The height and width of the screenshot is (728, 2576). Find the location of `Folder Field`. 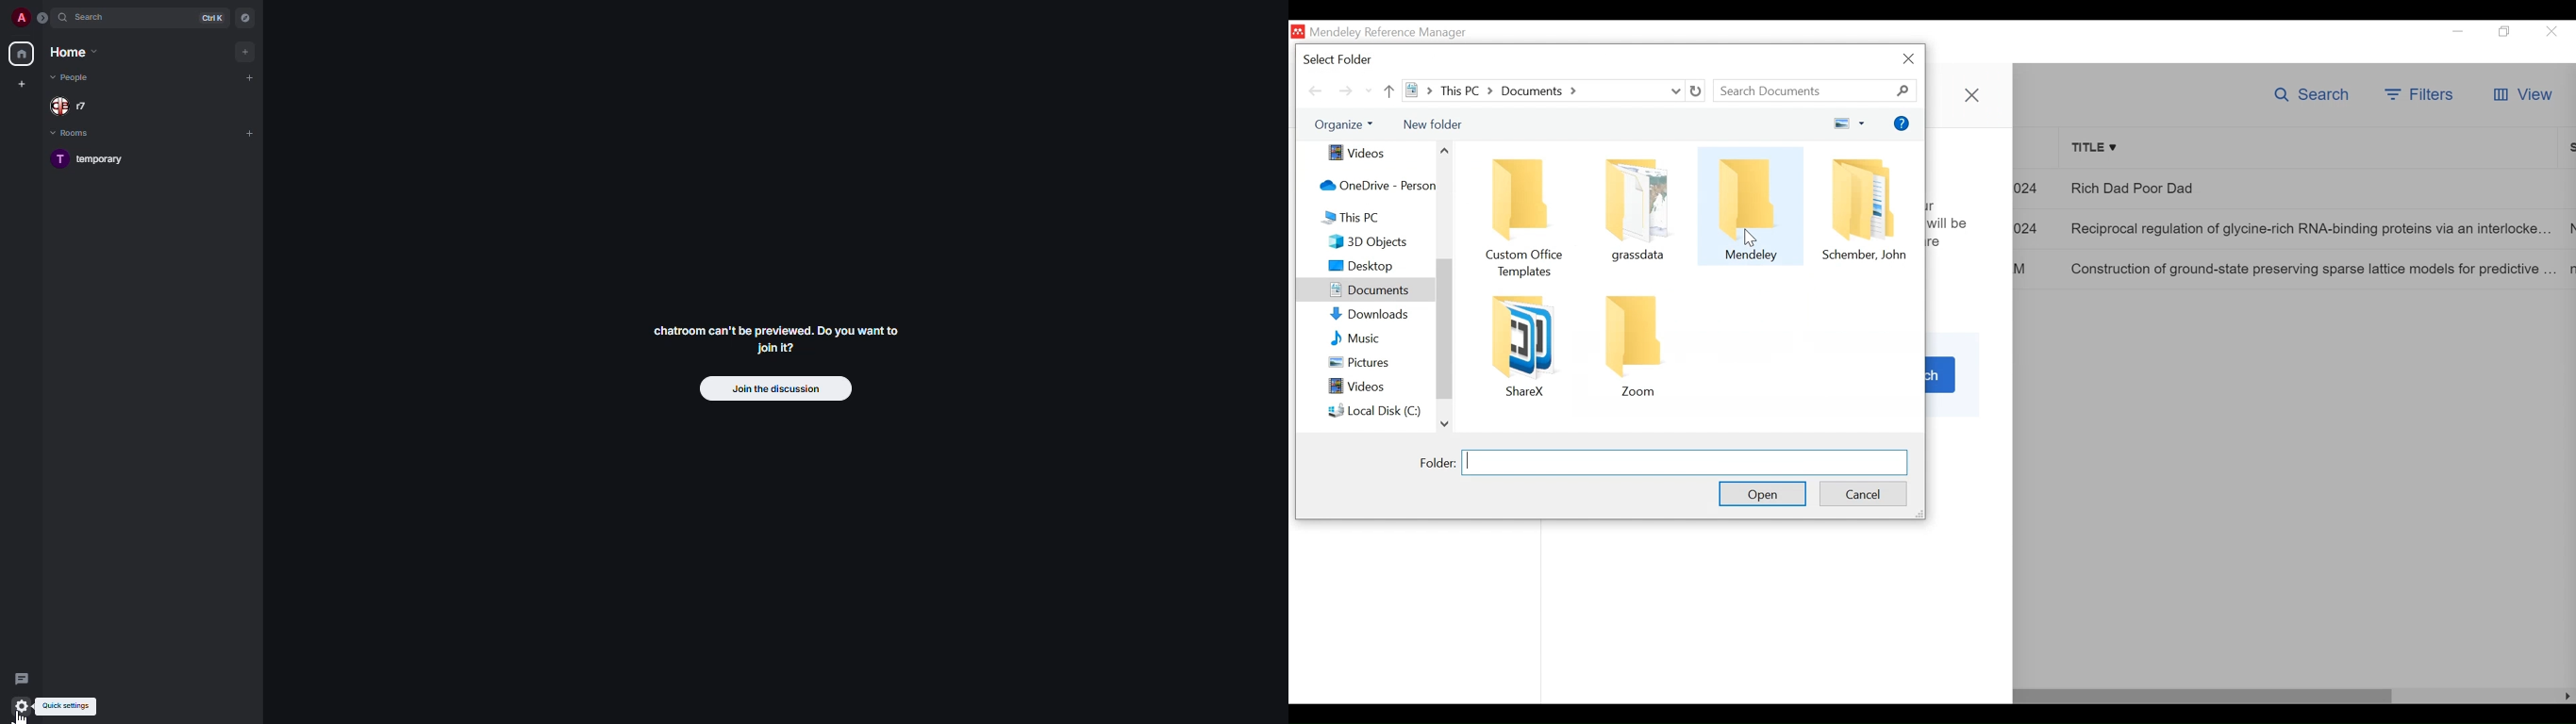

Folder Field is located at coordinates (1684, 462).